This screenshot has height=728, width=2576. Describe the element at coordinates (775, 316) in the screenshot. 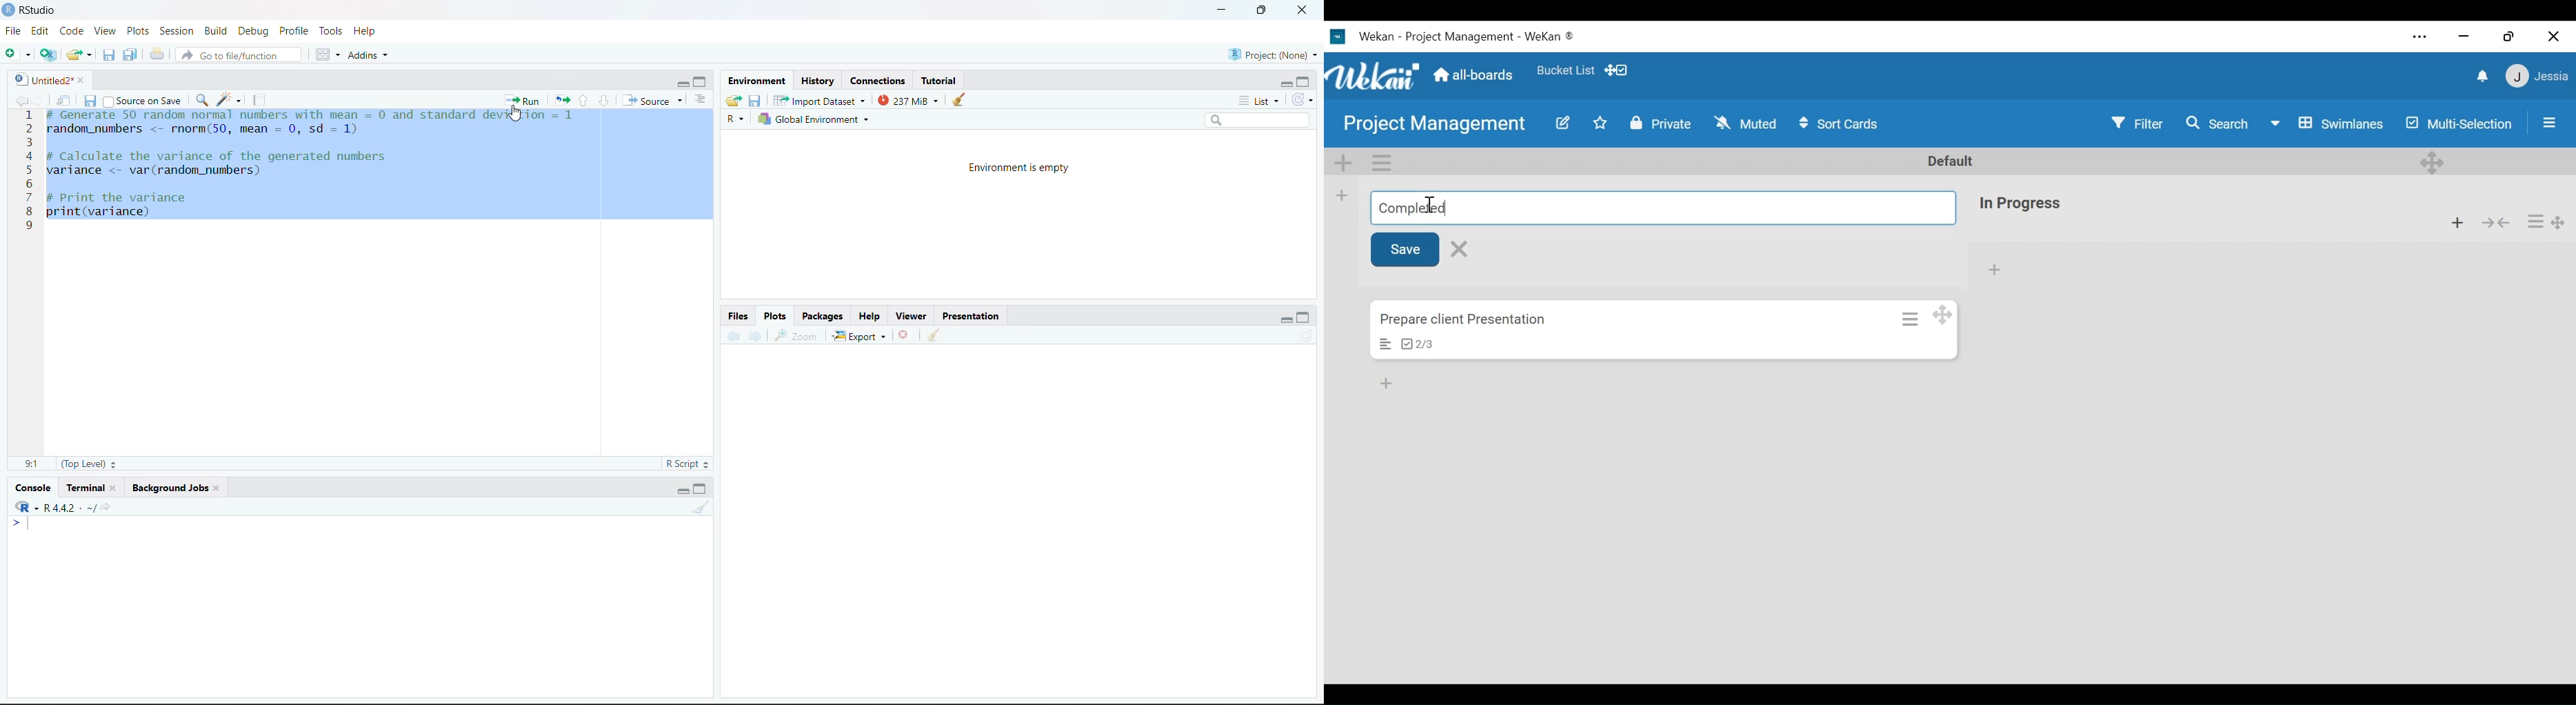

I see `Plots` at that location.